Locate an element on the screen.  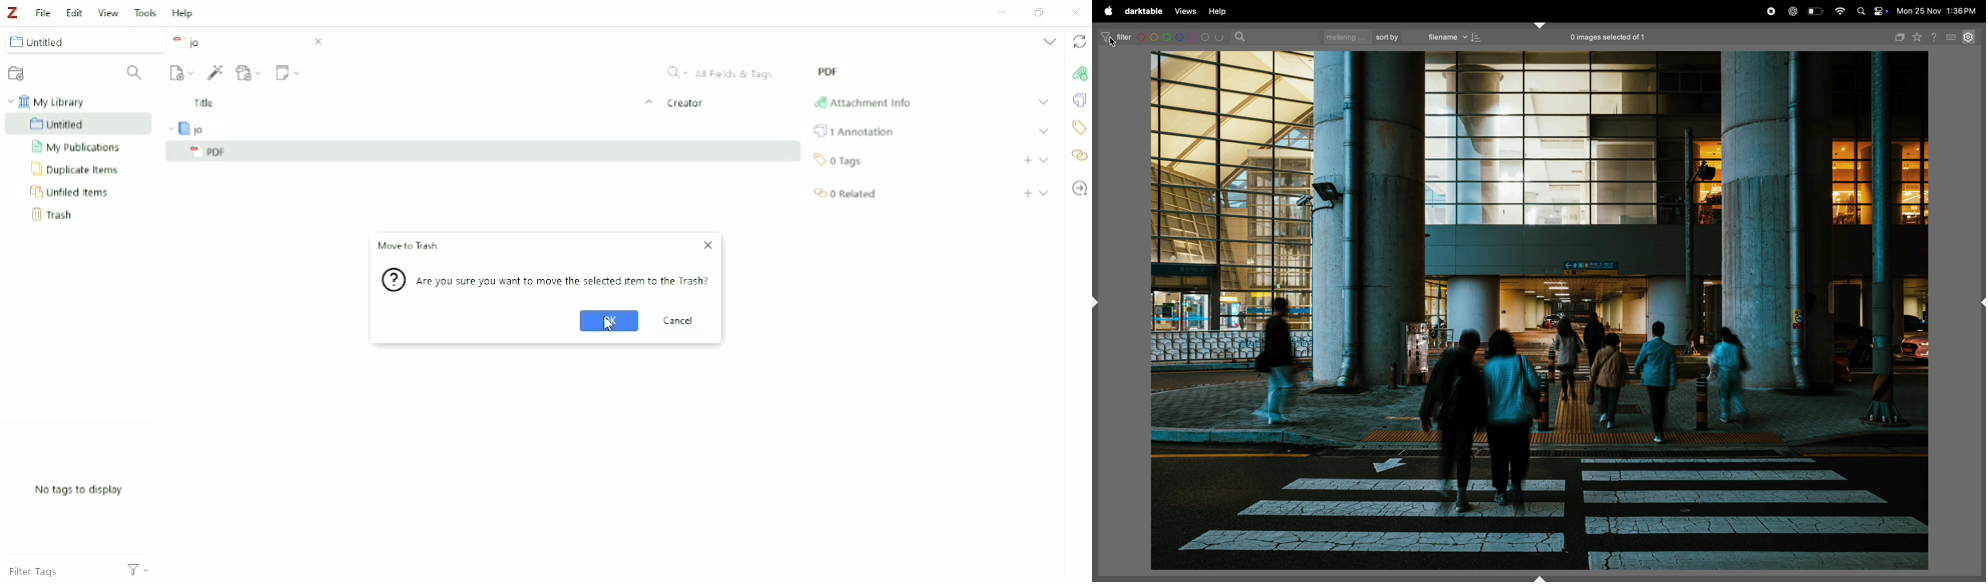
PDF is located at coordinates (484, 153).